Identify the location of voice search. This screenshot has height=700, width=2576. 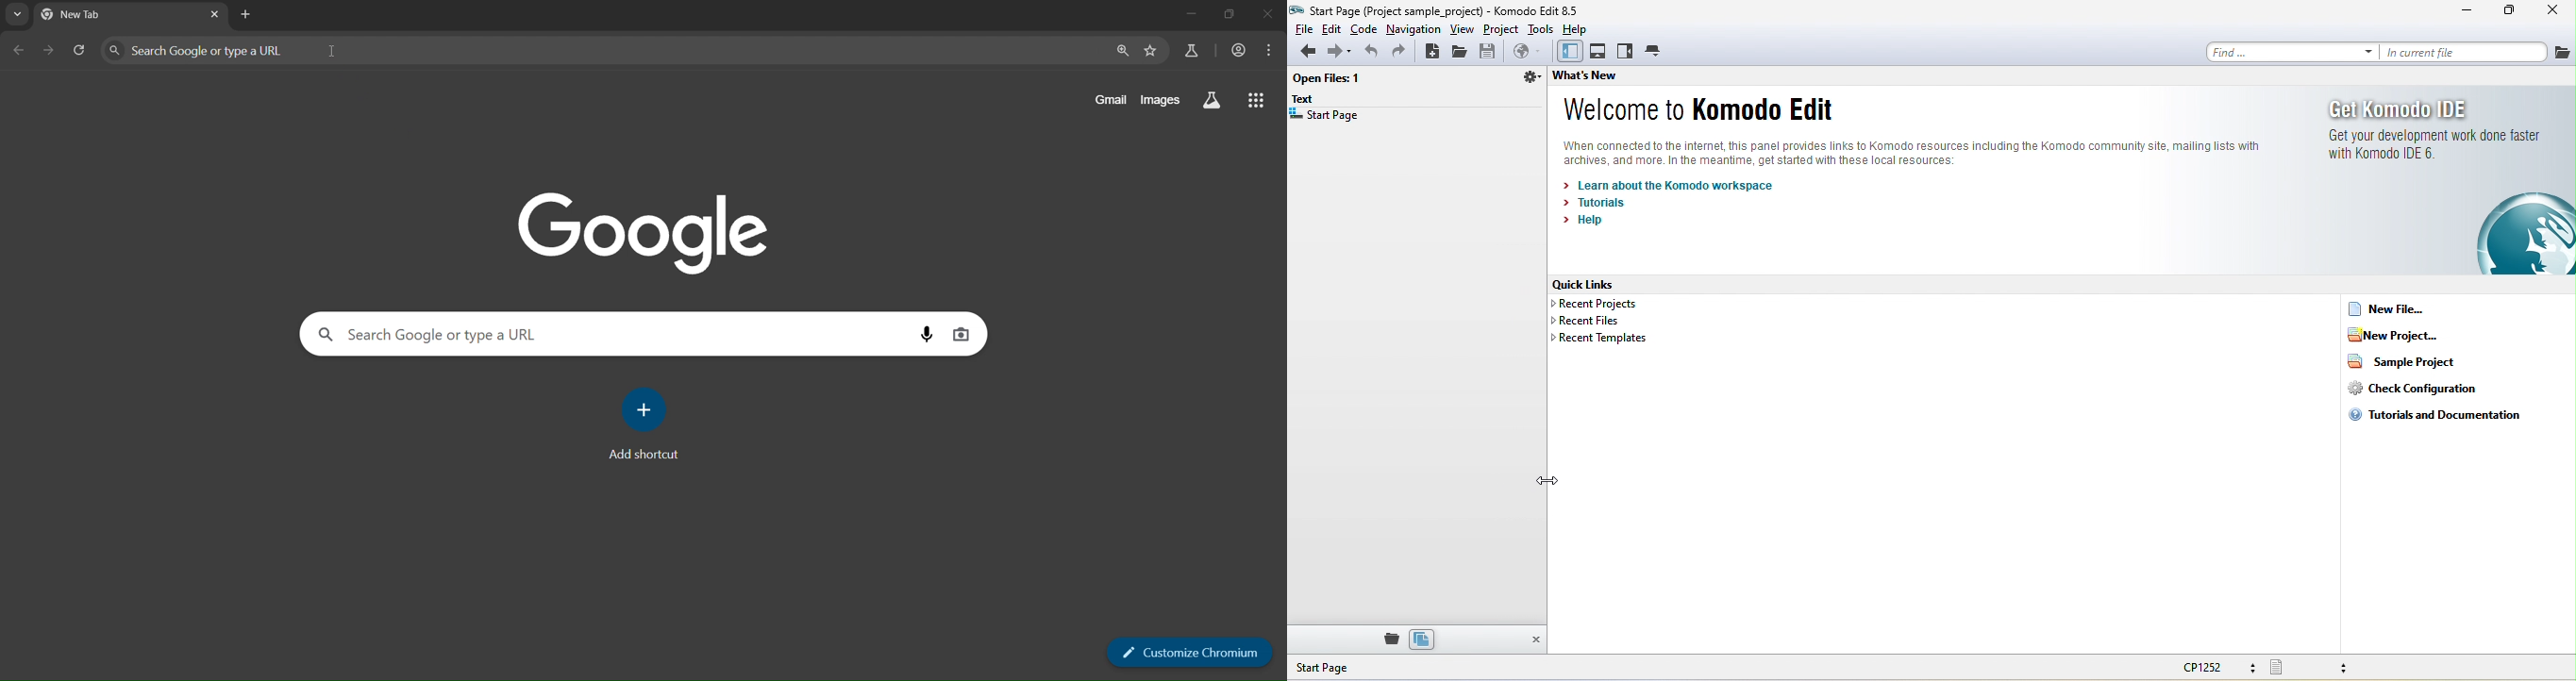
(931, 332).